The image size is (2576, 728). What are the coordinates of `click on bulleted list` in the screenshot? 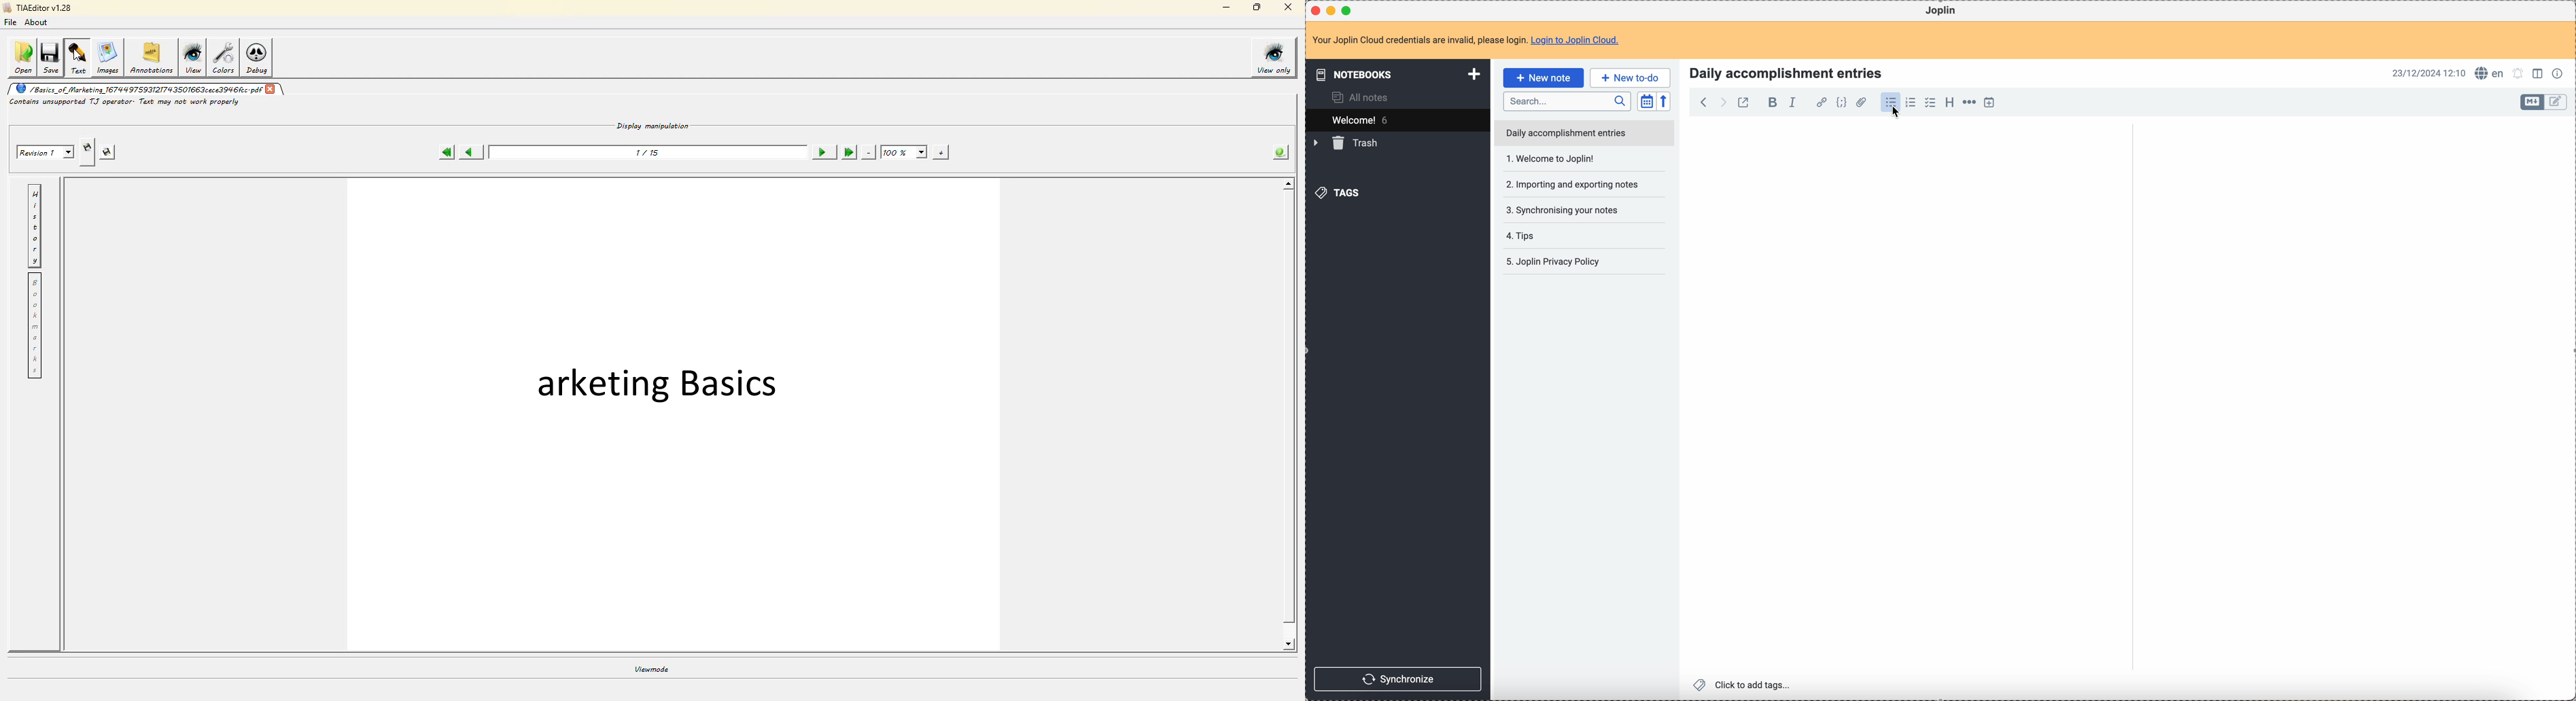 It's located at (1893, 106).